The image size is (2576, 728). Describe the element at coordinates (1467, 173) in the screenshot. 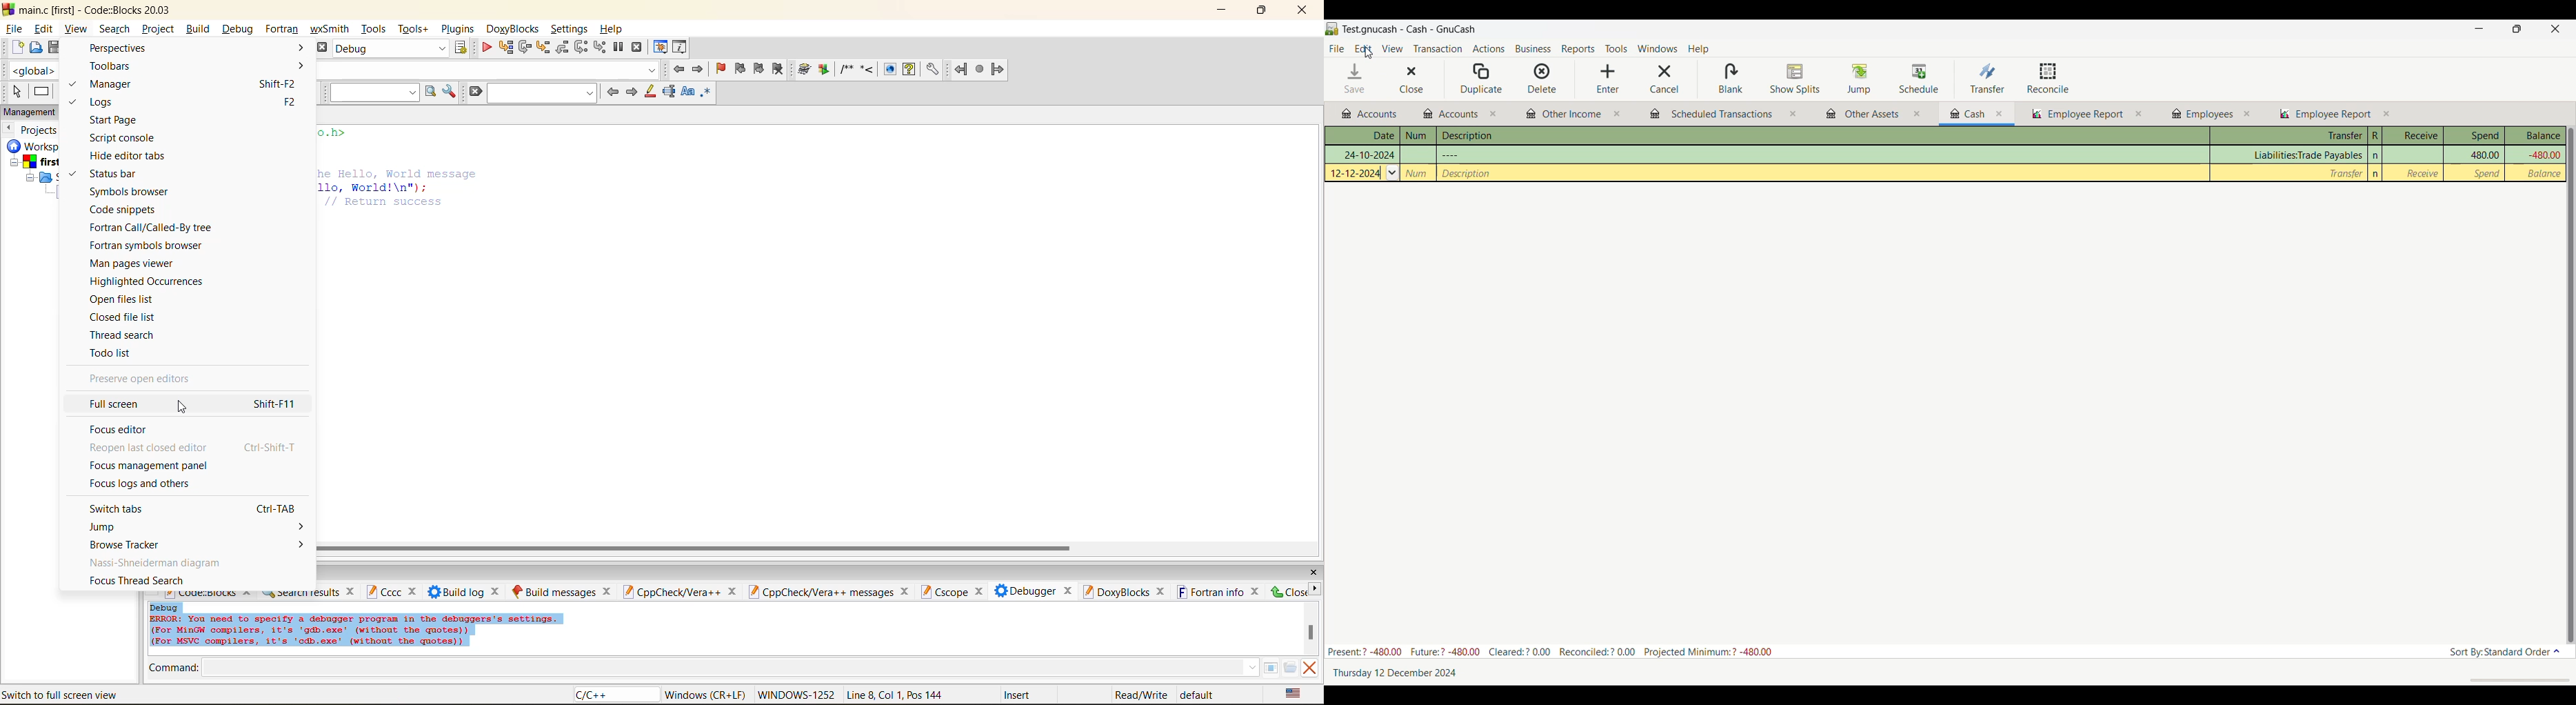

I see `` at that location.